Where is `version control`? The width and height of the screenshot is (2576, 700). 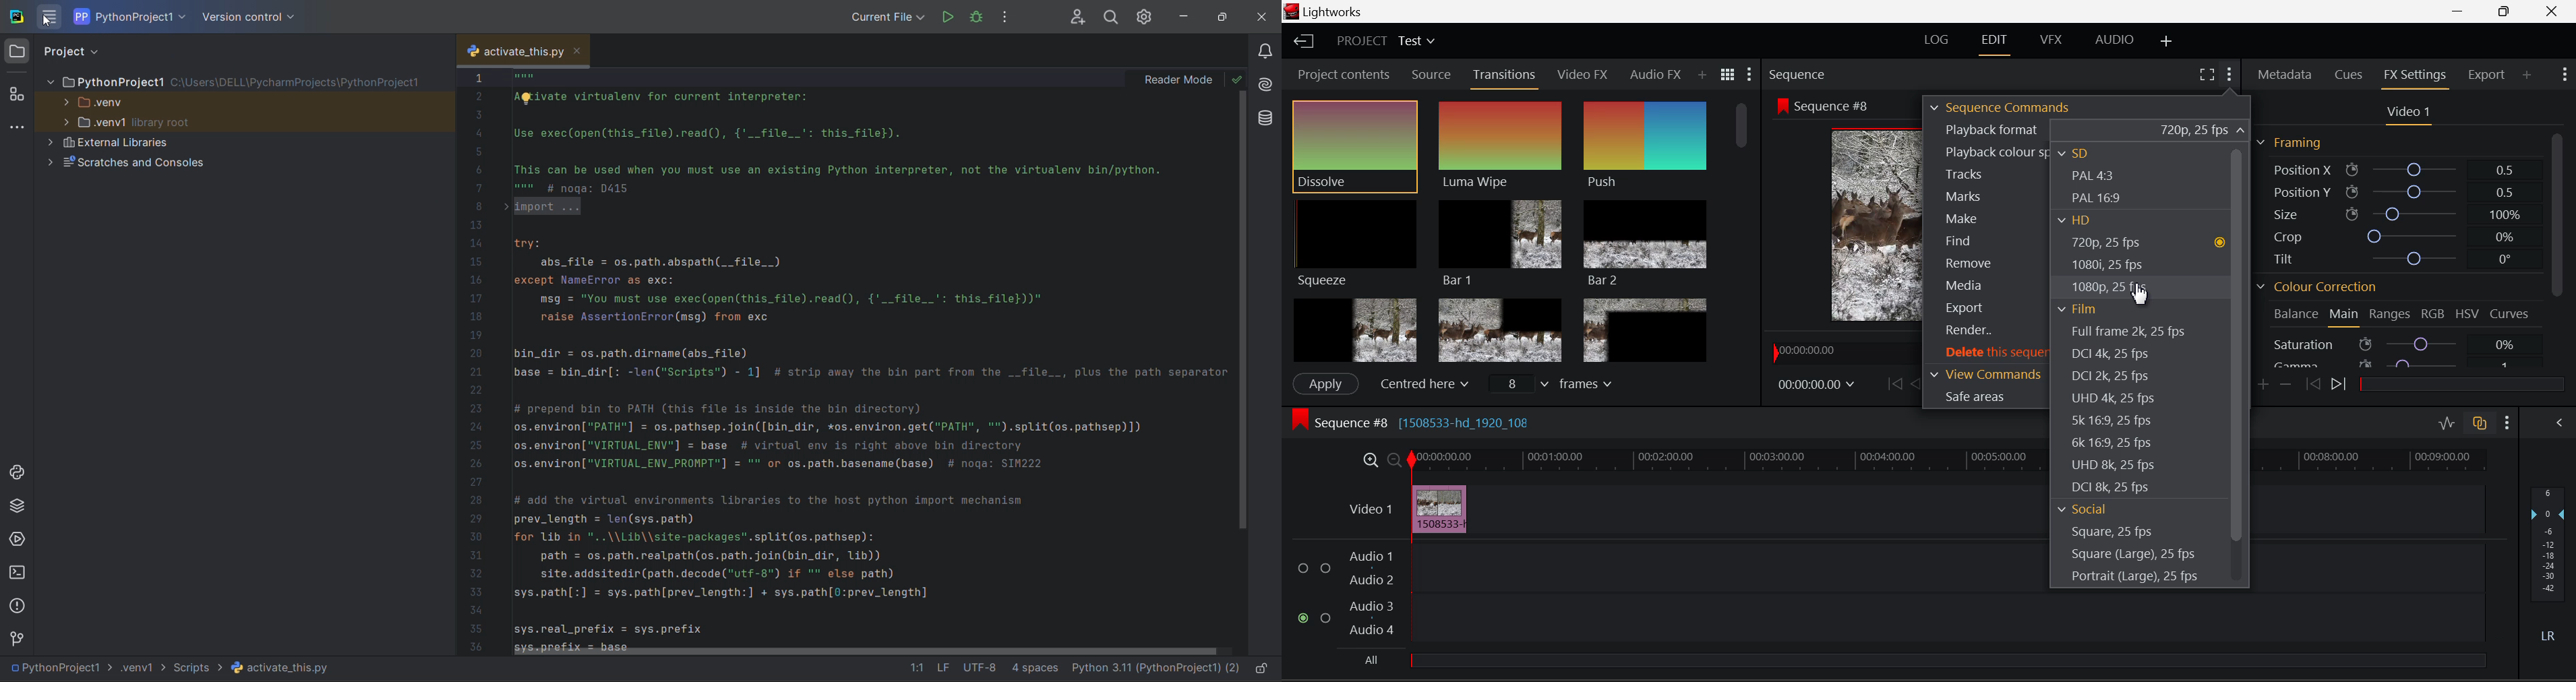
version control is located at coordinates (17, 641).